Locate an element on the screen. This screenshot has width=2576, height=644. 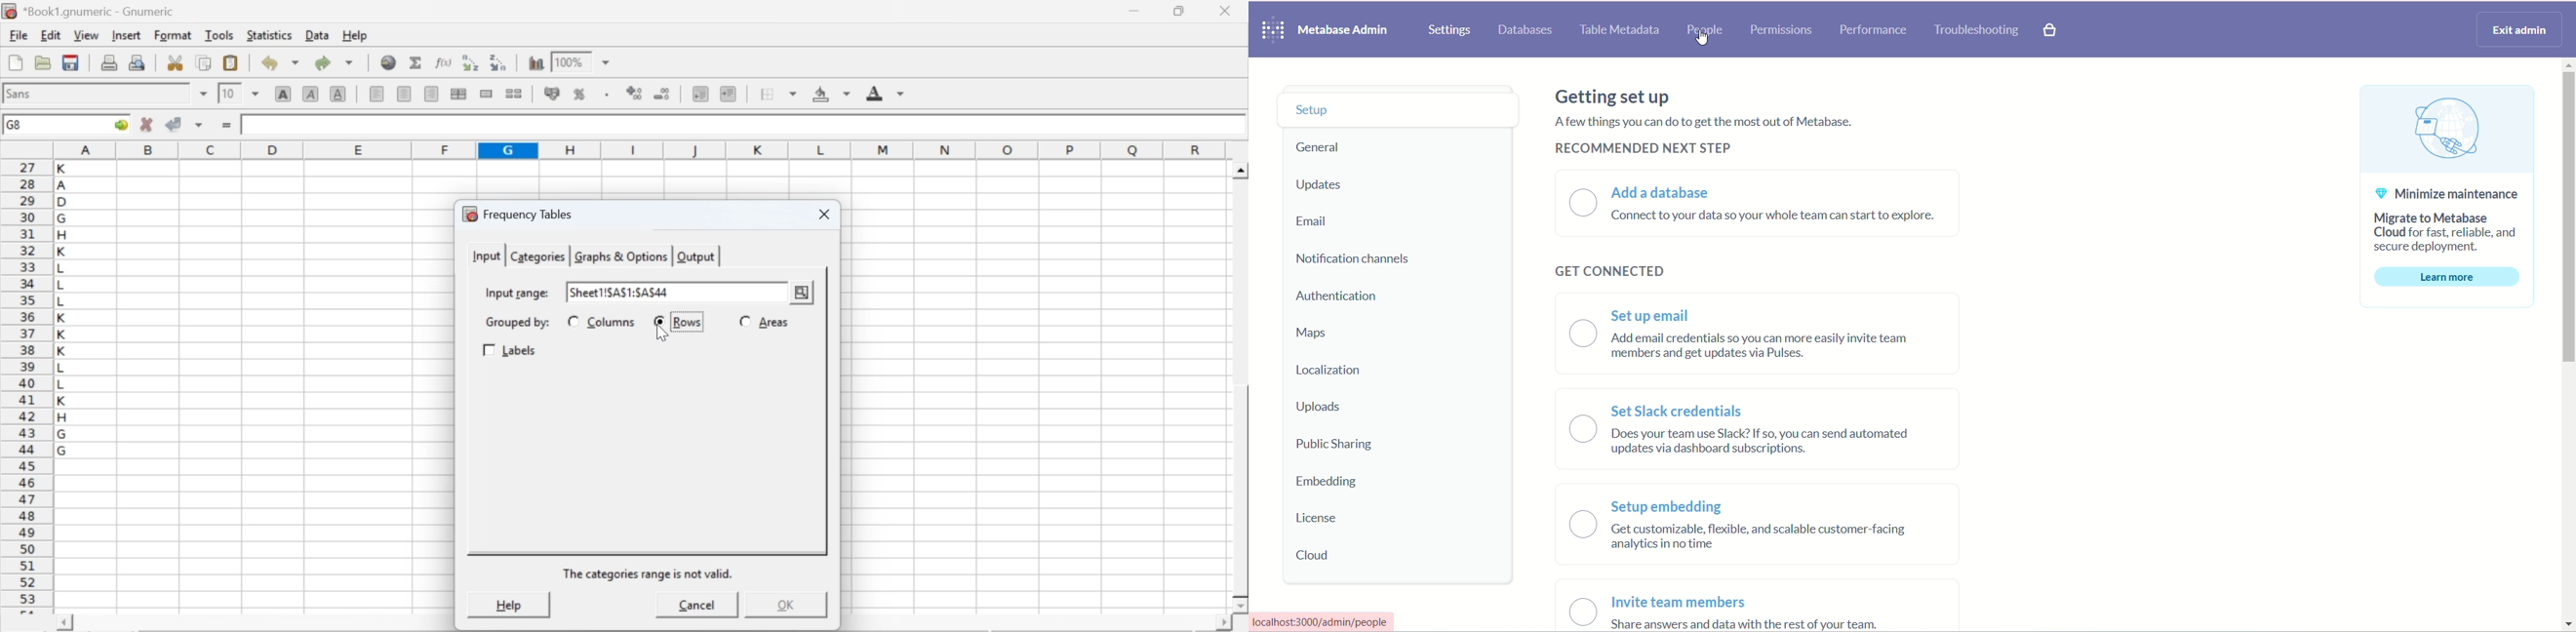
copy is located at coordinates (205, 62).